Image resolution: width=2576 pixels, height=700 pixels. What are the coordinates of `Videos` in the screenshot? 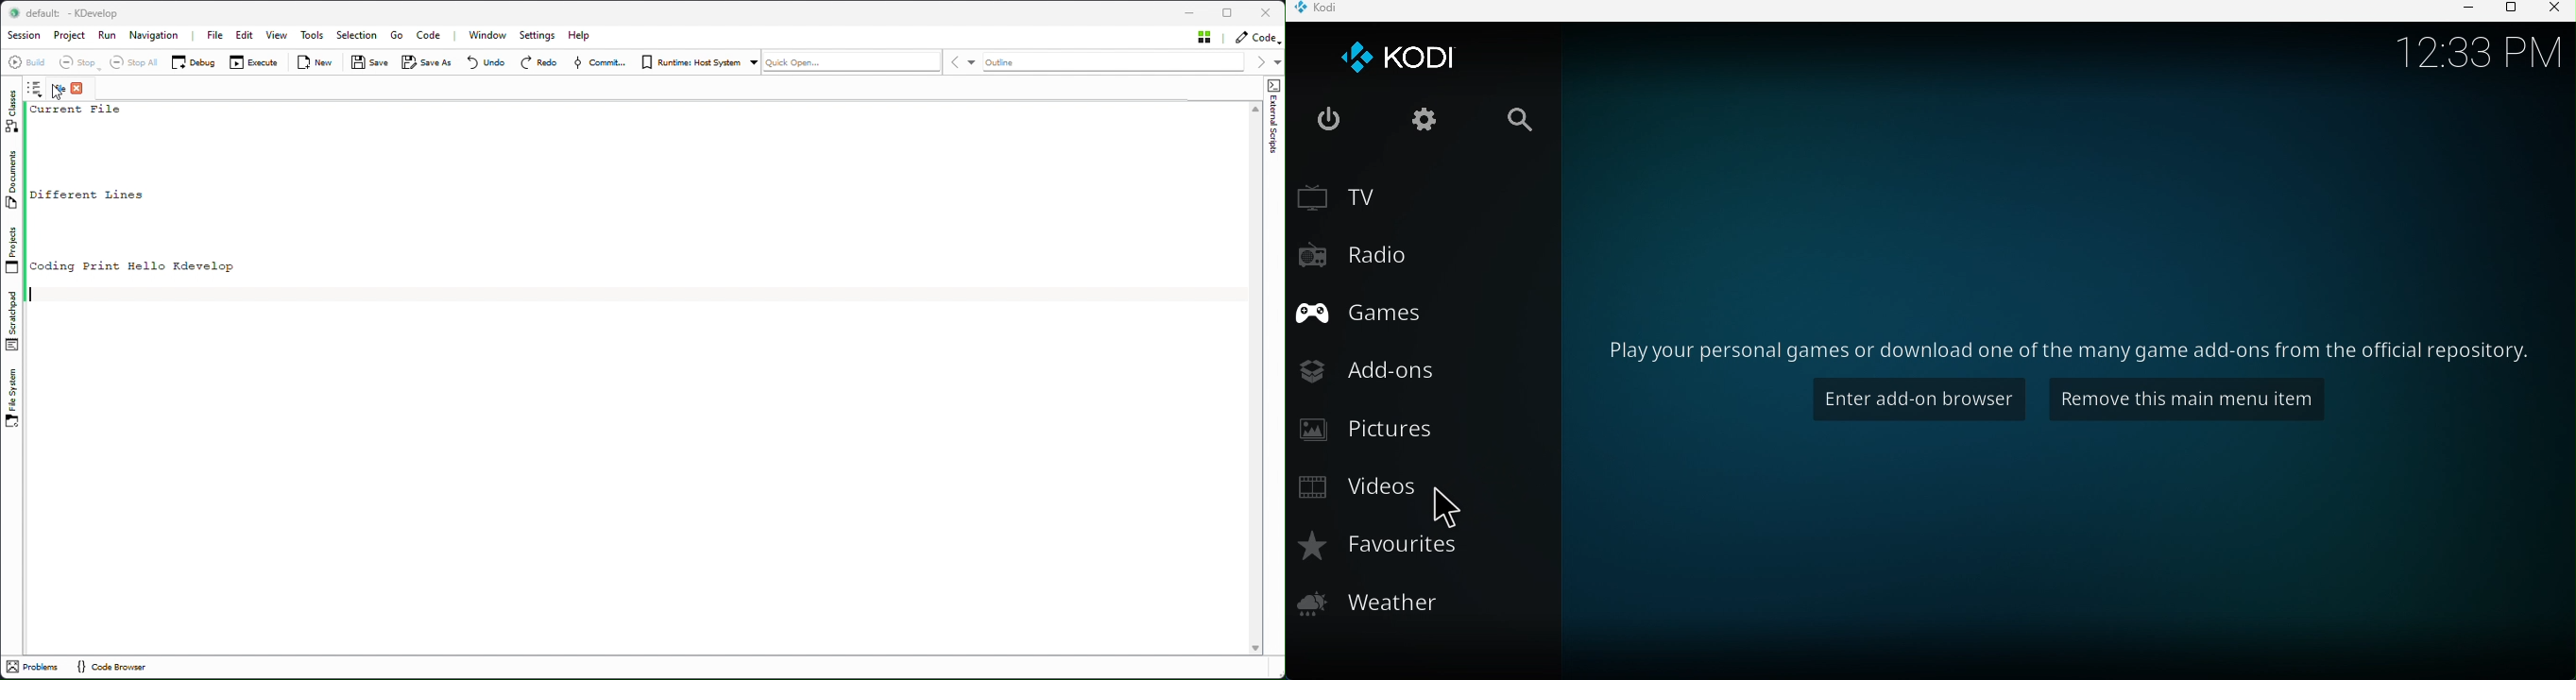 It's located at (1356, 489).